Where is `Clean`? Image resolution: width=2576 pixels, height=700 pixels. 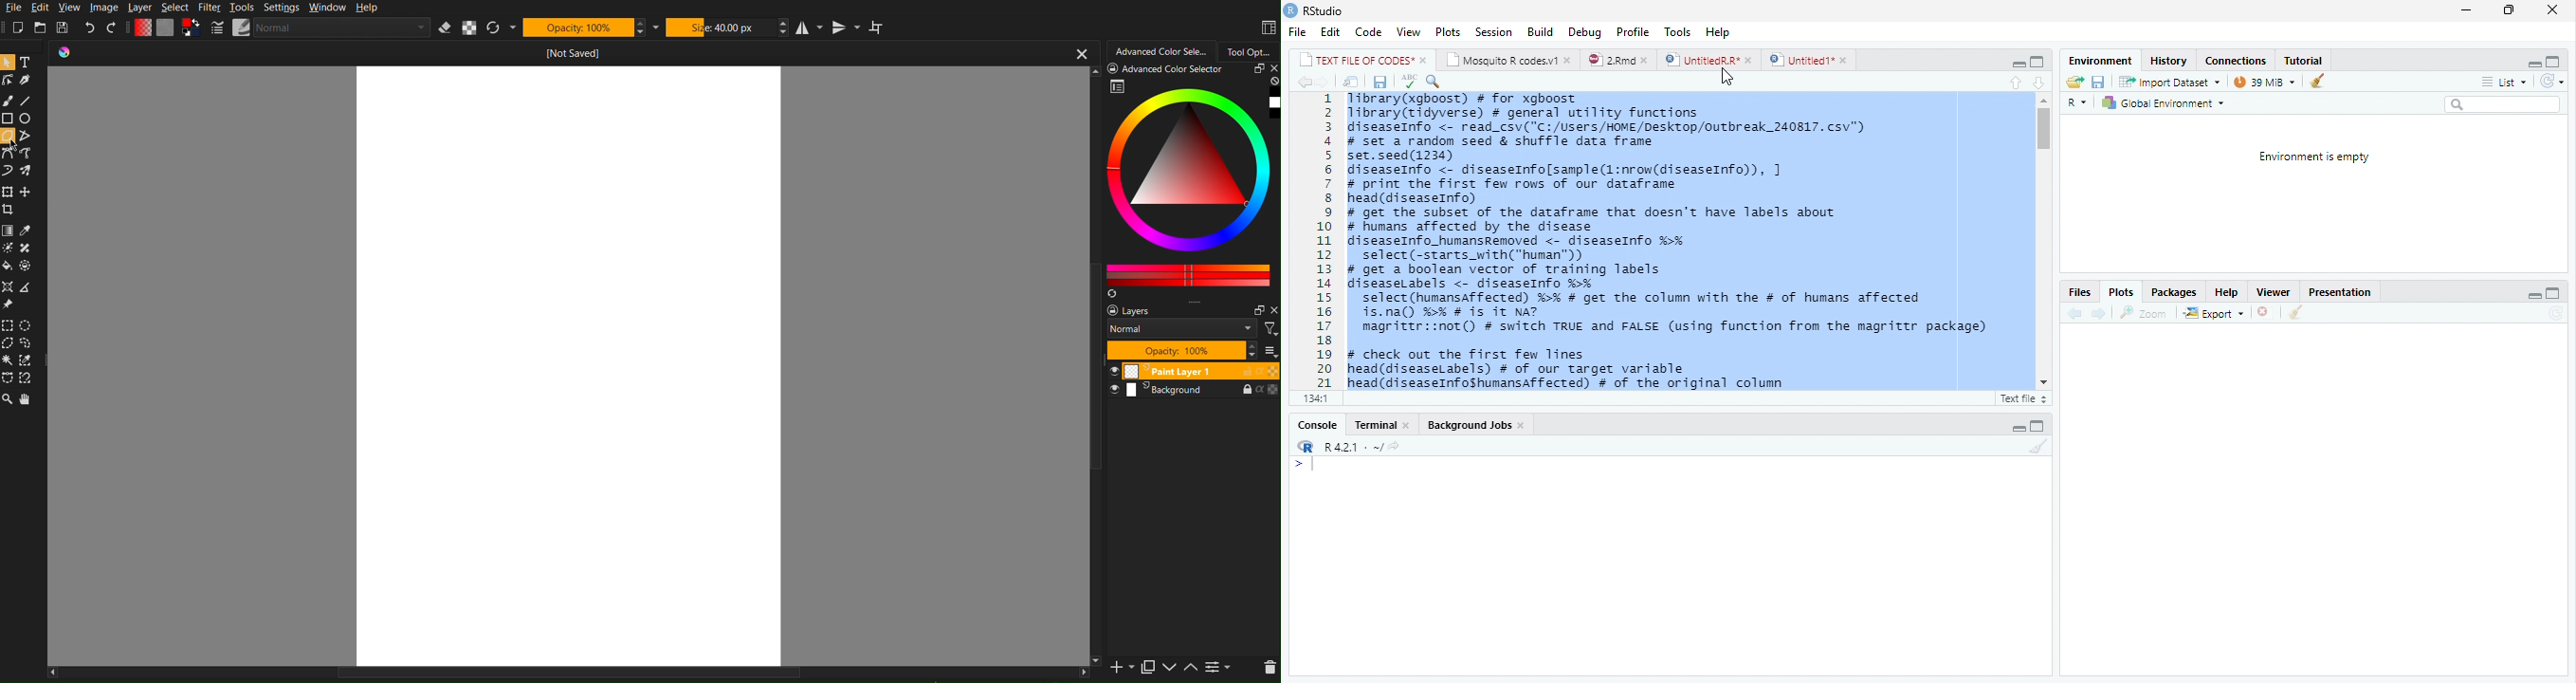 Clean is located at coordinates (2316, 82).